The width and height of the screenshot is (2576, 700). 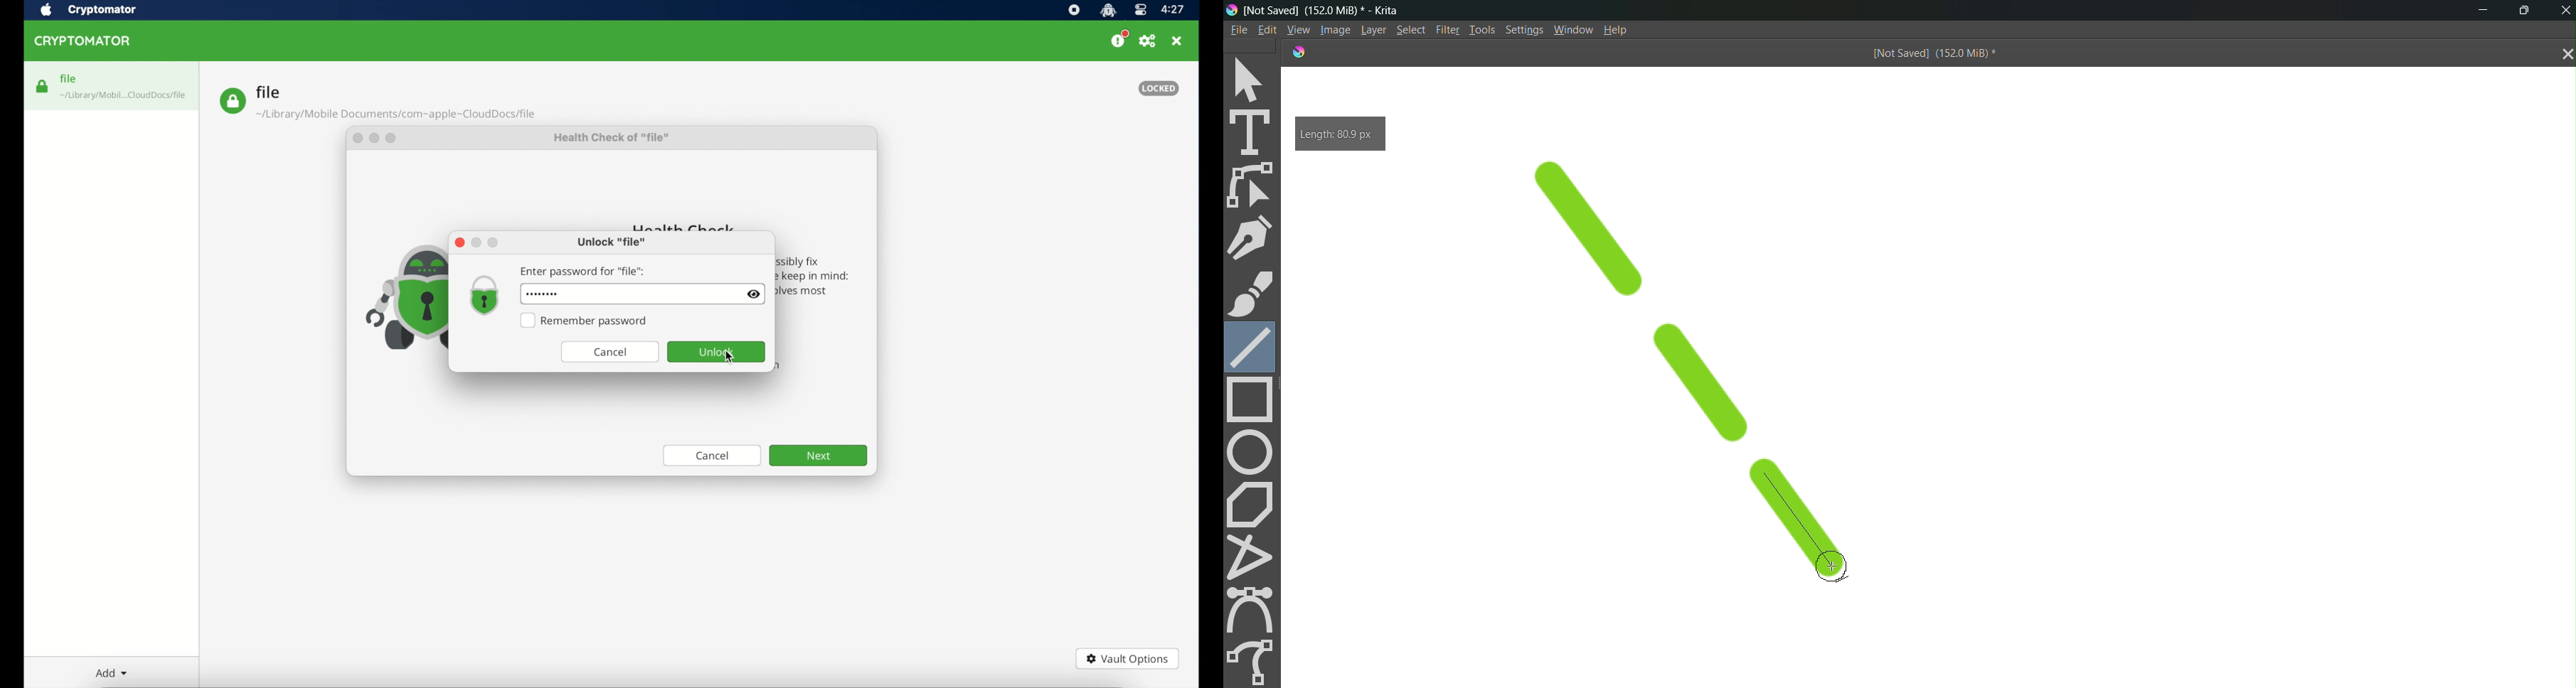 What do you see at coordinates (1119, 39) in the screenshot?
I see `donate` at bounding box center [1119, 39].